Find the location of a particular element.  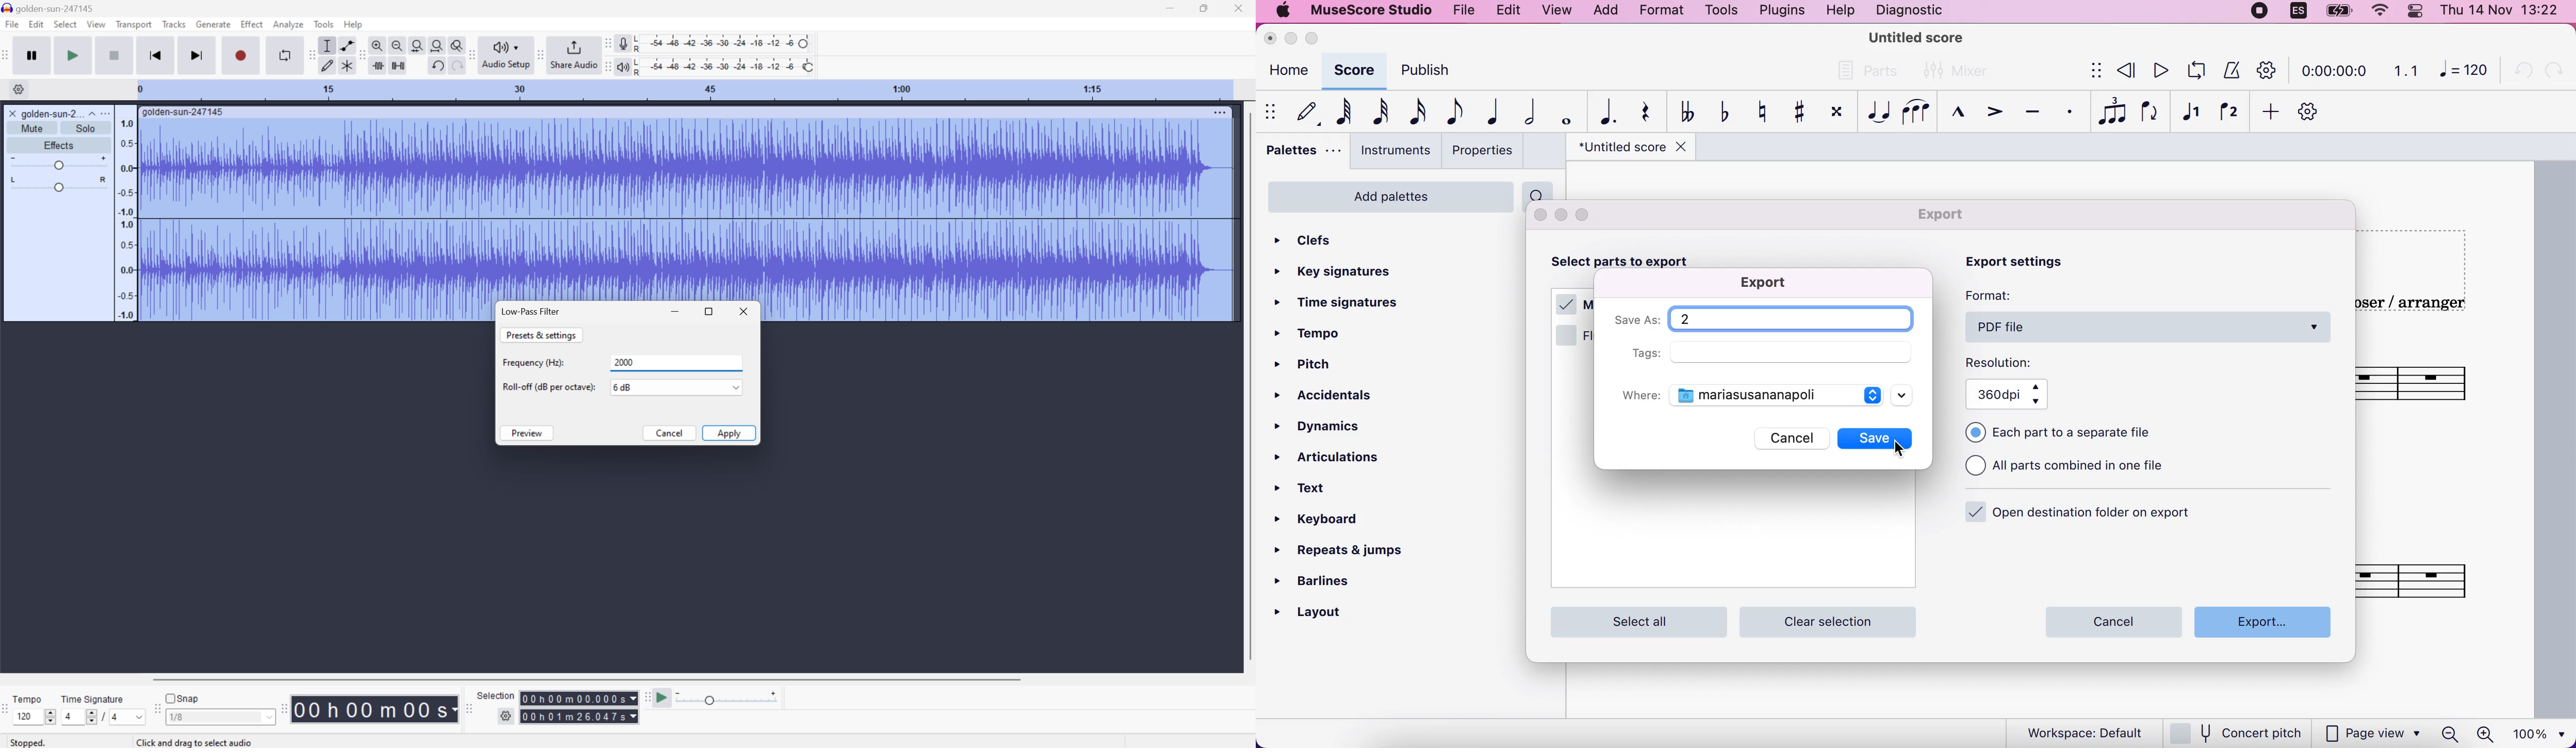

Apply is located at coordinates (730, 432).